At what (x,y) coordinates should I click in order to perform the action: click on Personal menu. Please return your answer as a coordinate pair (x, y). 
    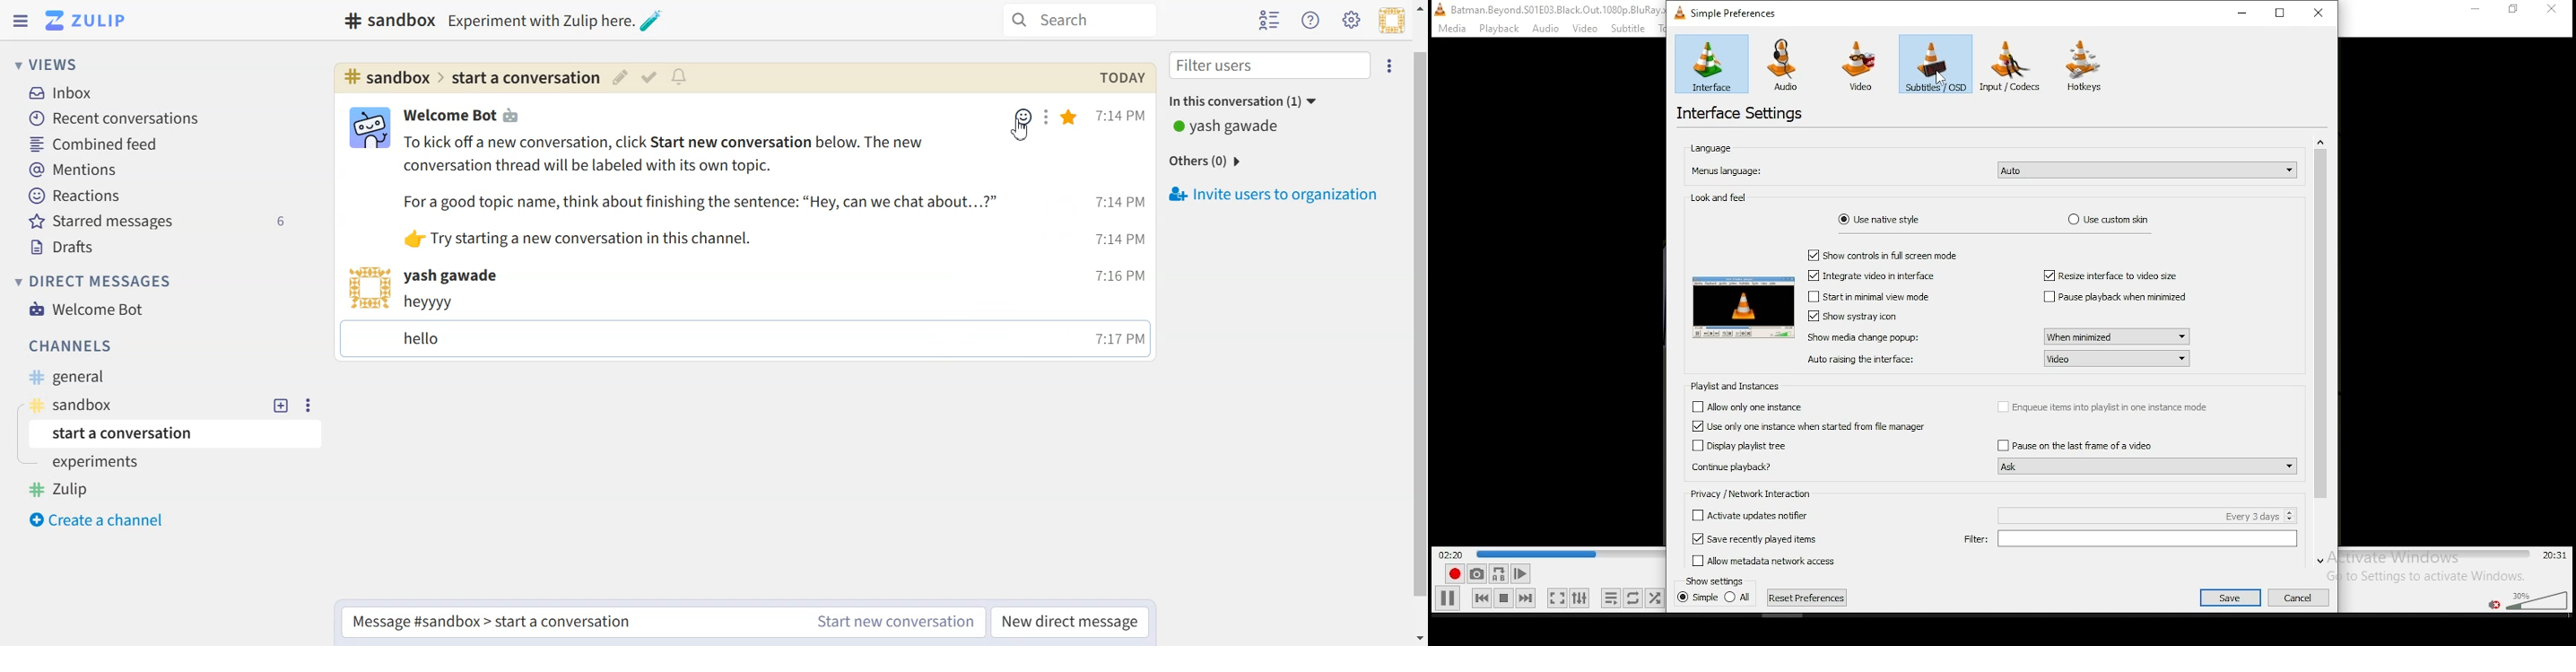
    Looking at the image, I should click on (1392, 20).